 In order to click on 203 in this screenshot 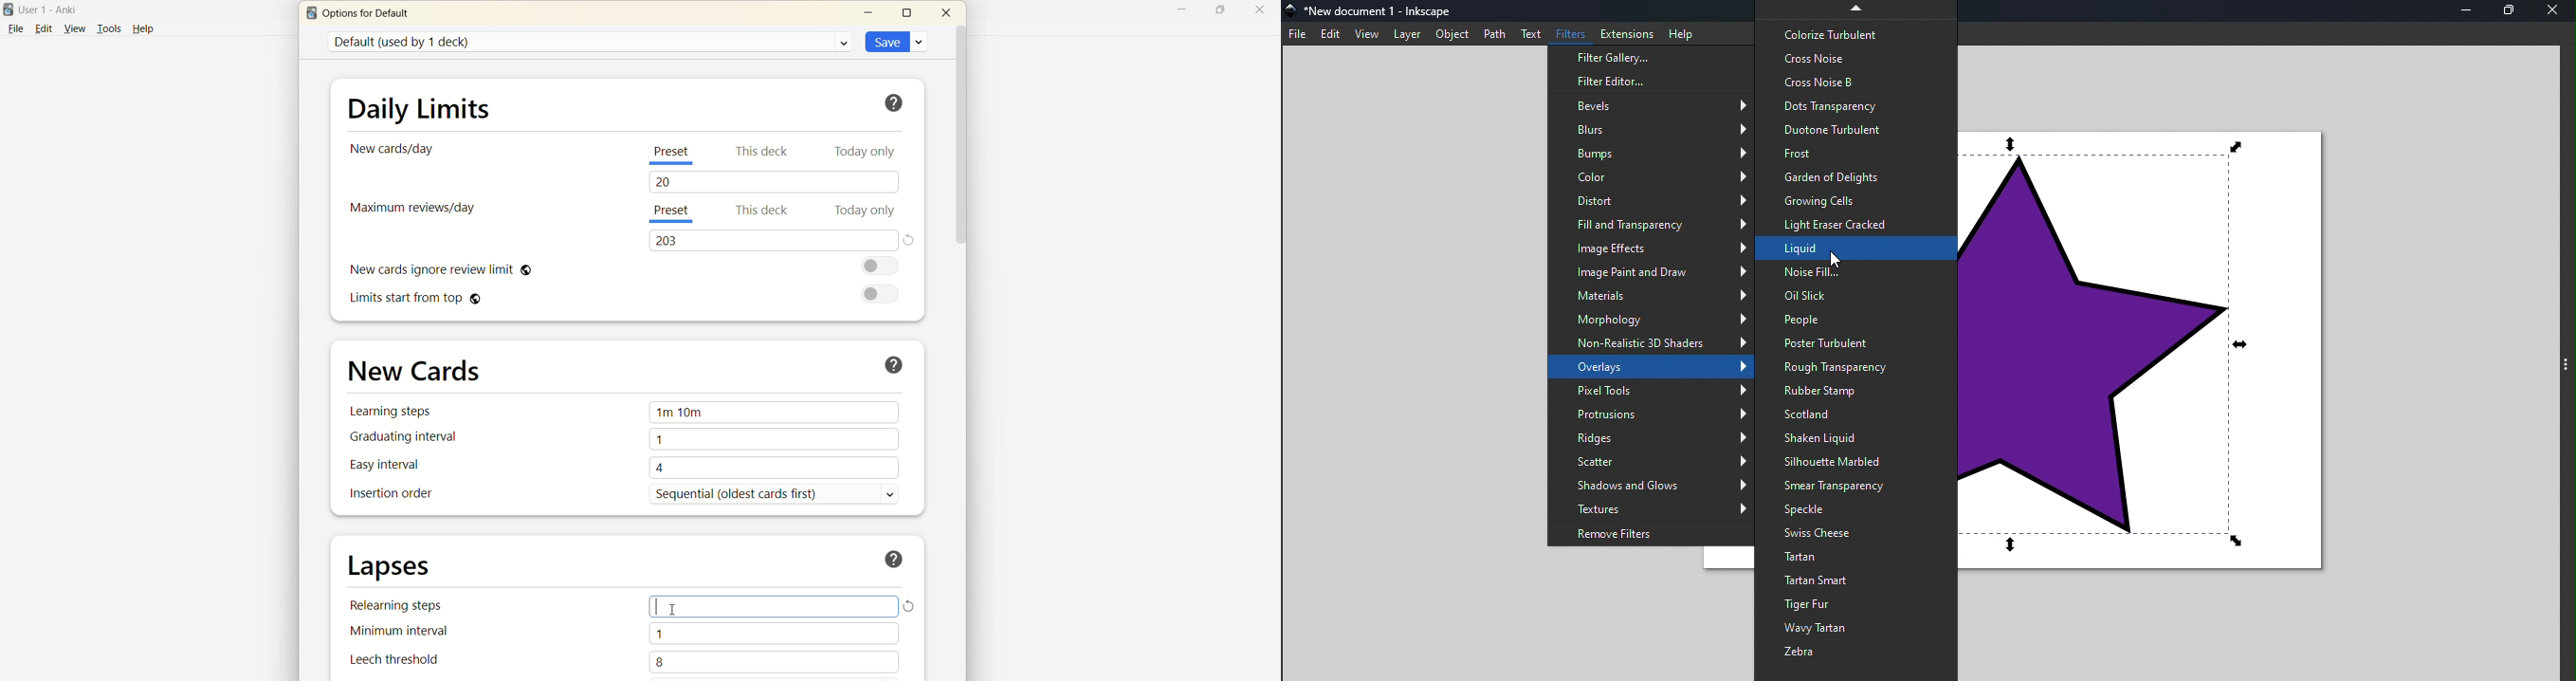, I will do `click(772, 240)`.